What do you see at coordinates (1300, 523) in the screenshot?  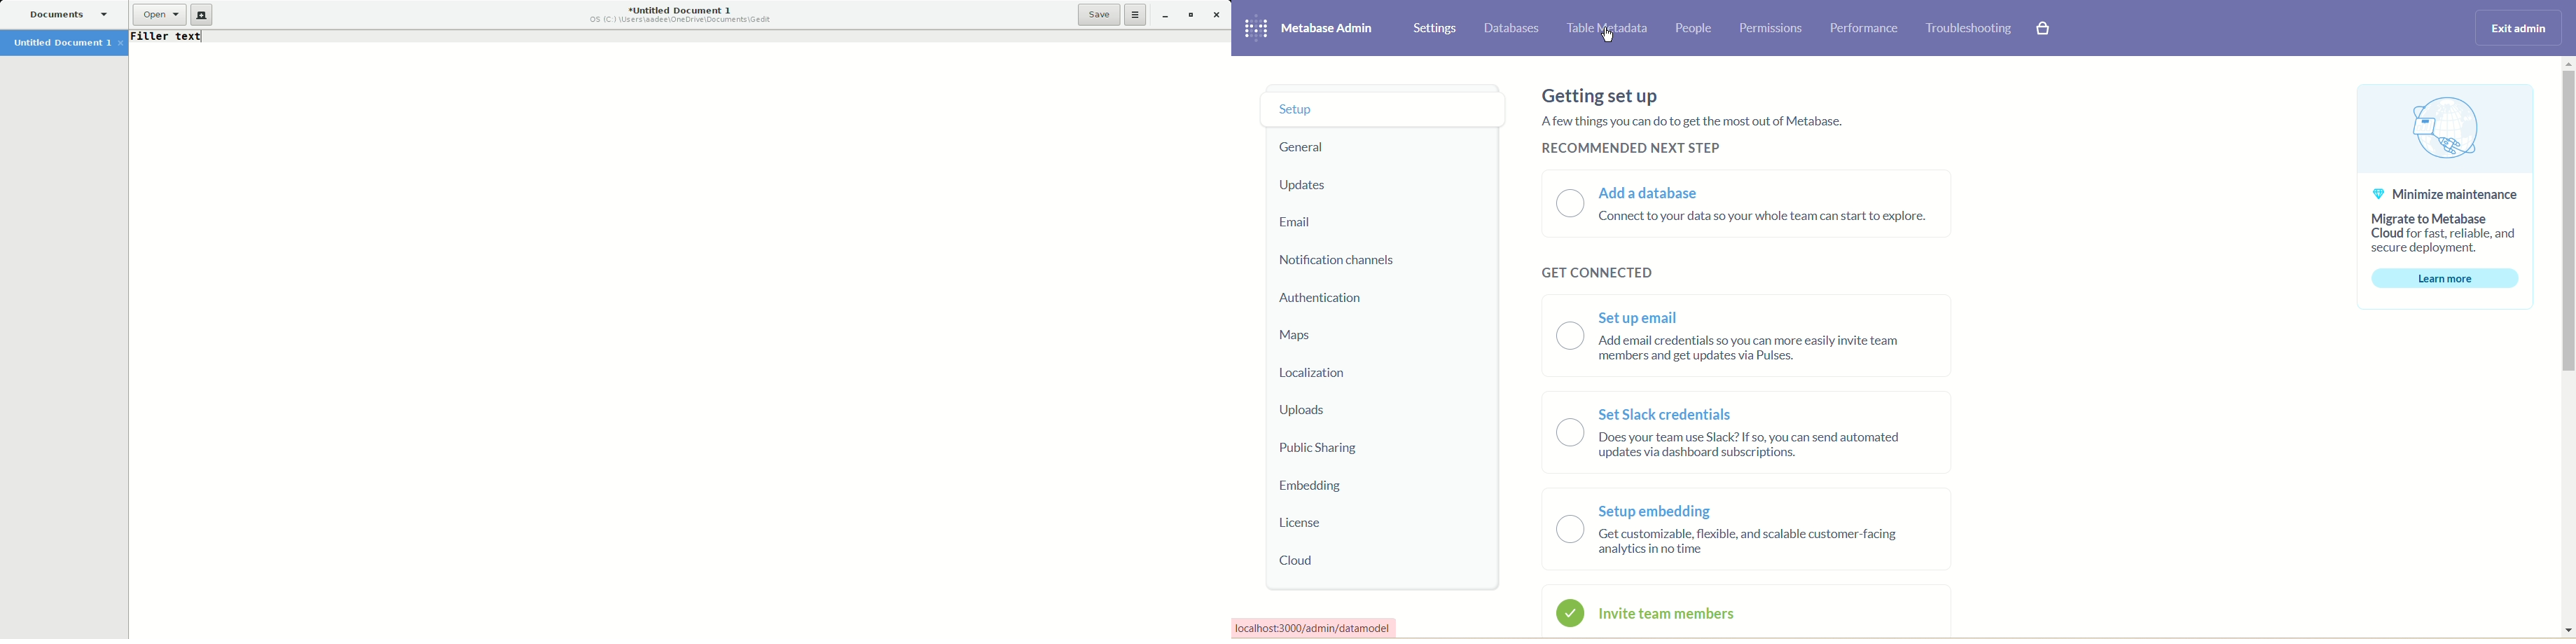 I see `license` at bounding box center [1300, 523].